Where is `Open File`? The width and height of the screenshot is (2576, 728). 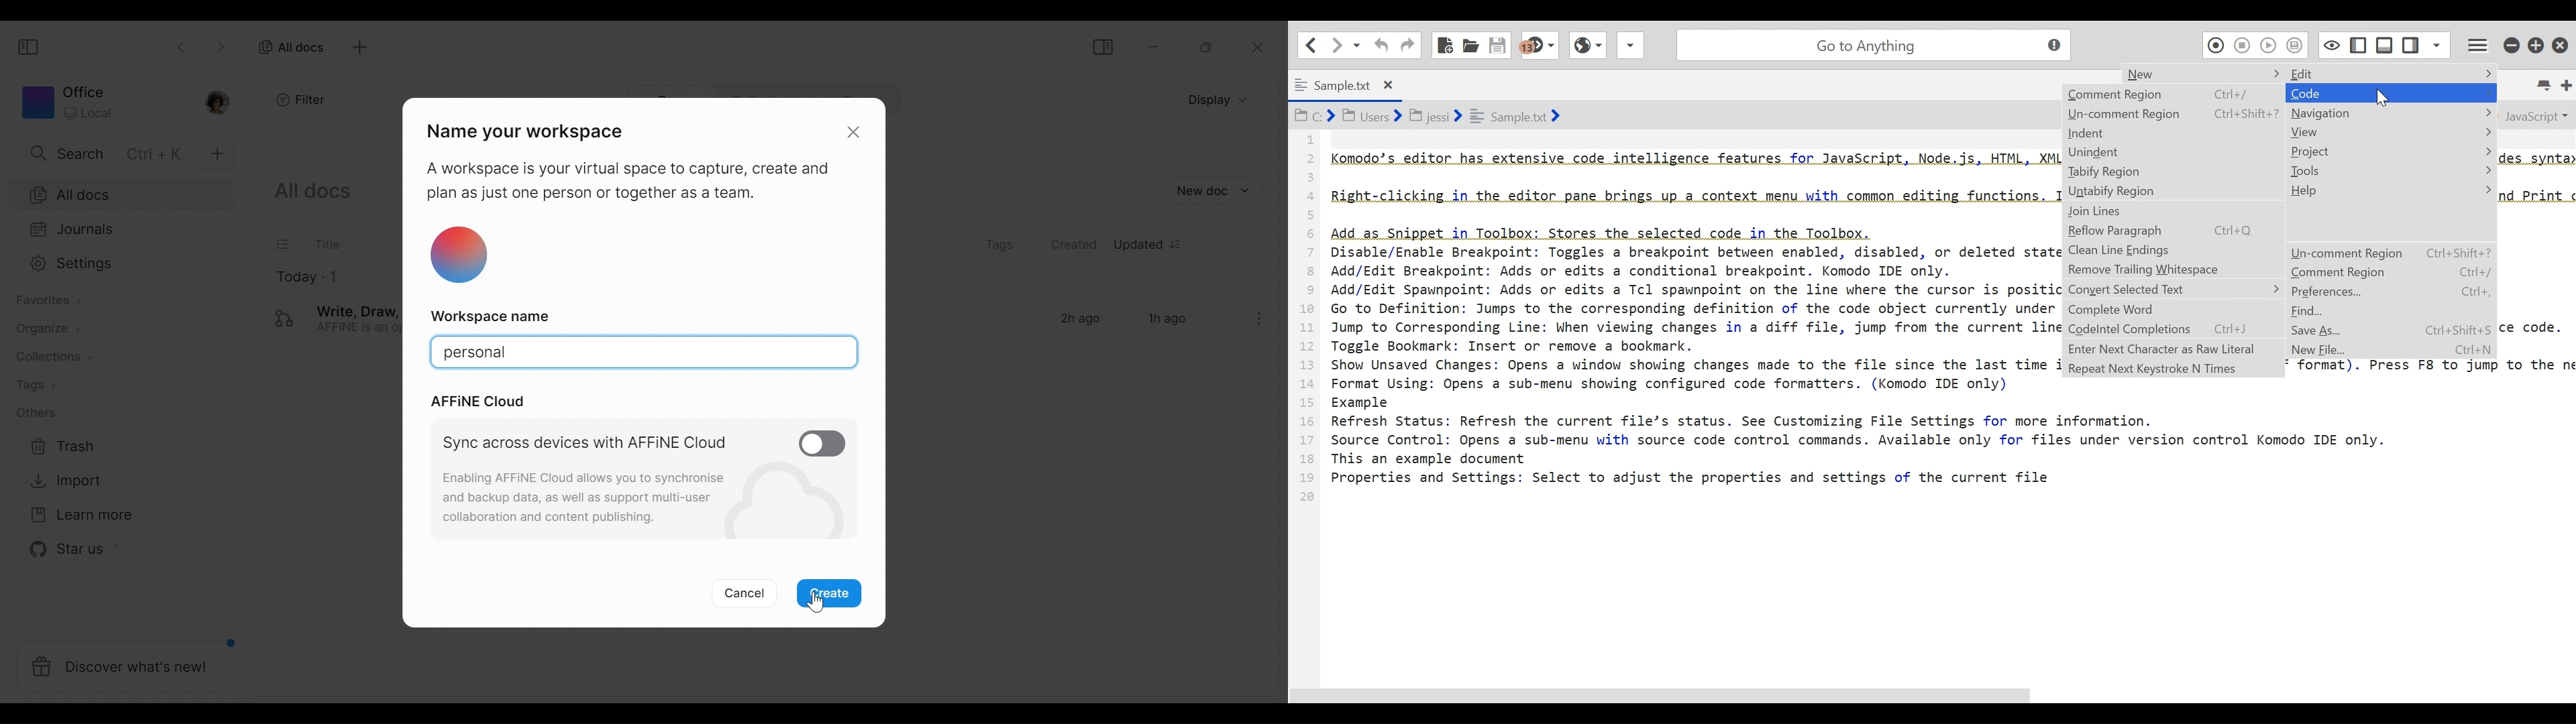 Open File is located at coordinates (1470, 44).